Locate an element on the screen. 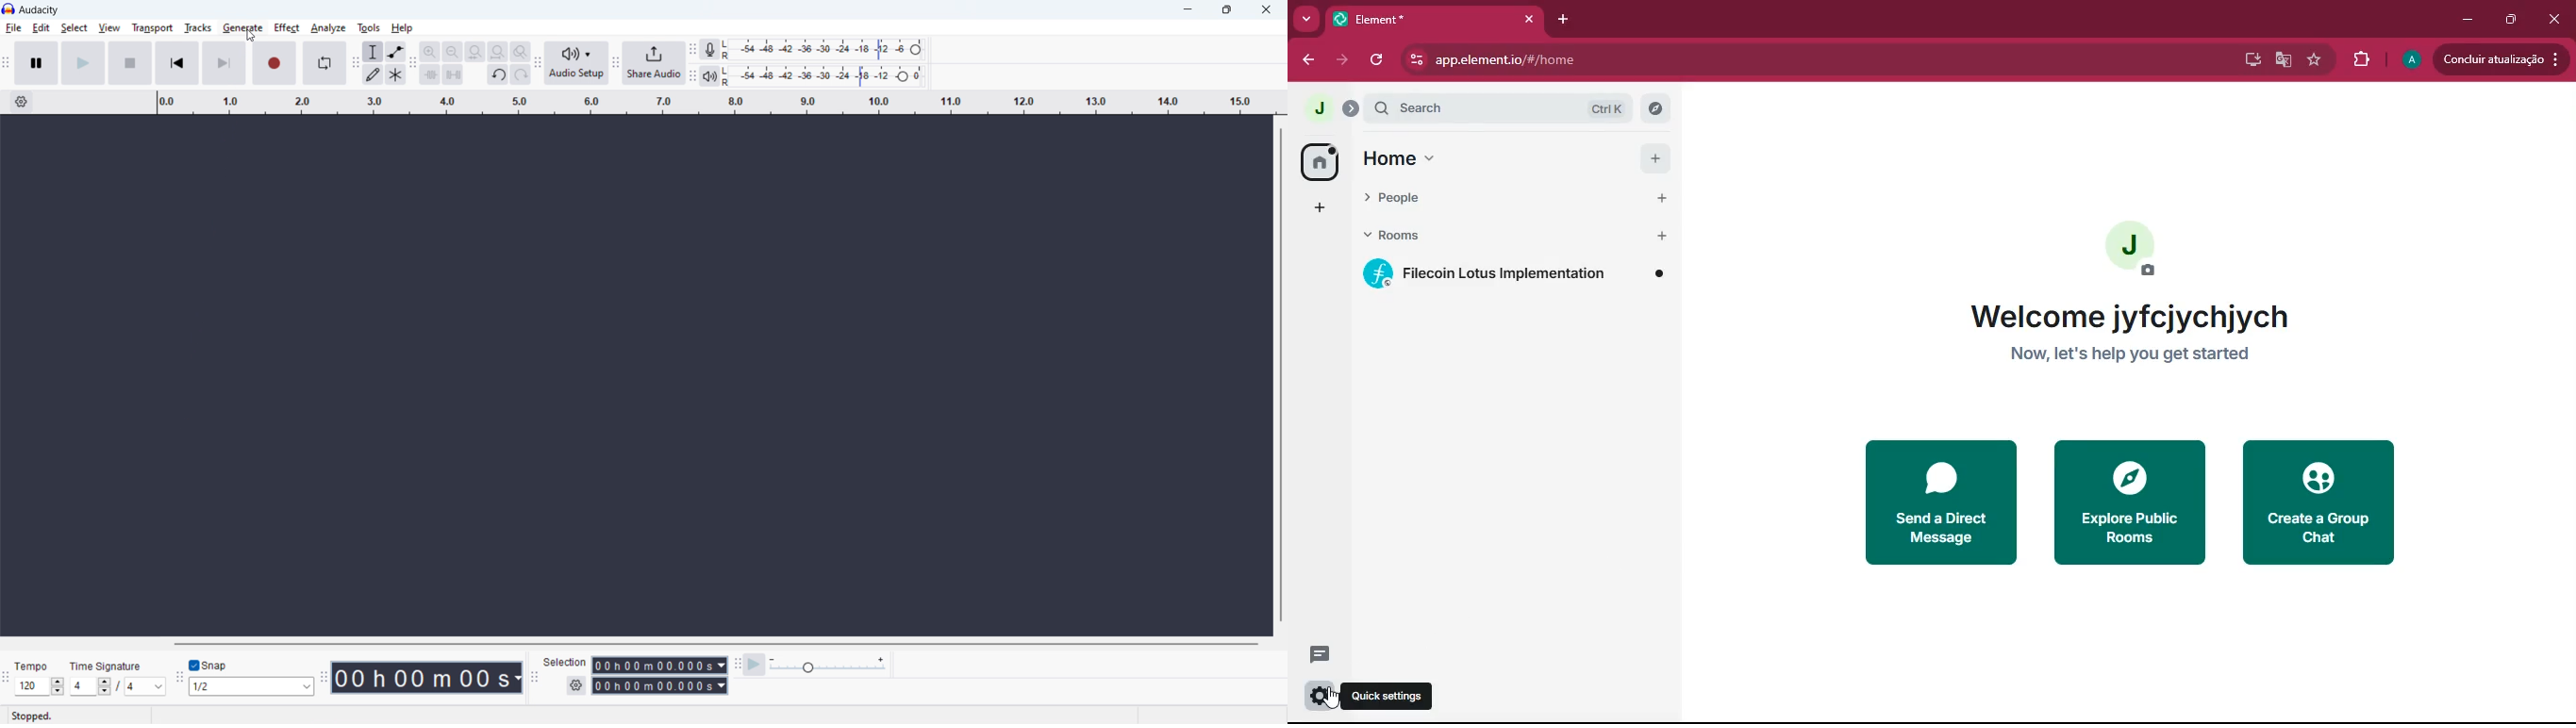  room is located at coordinates (1518, 275).